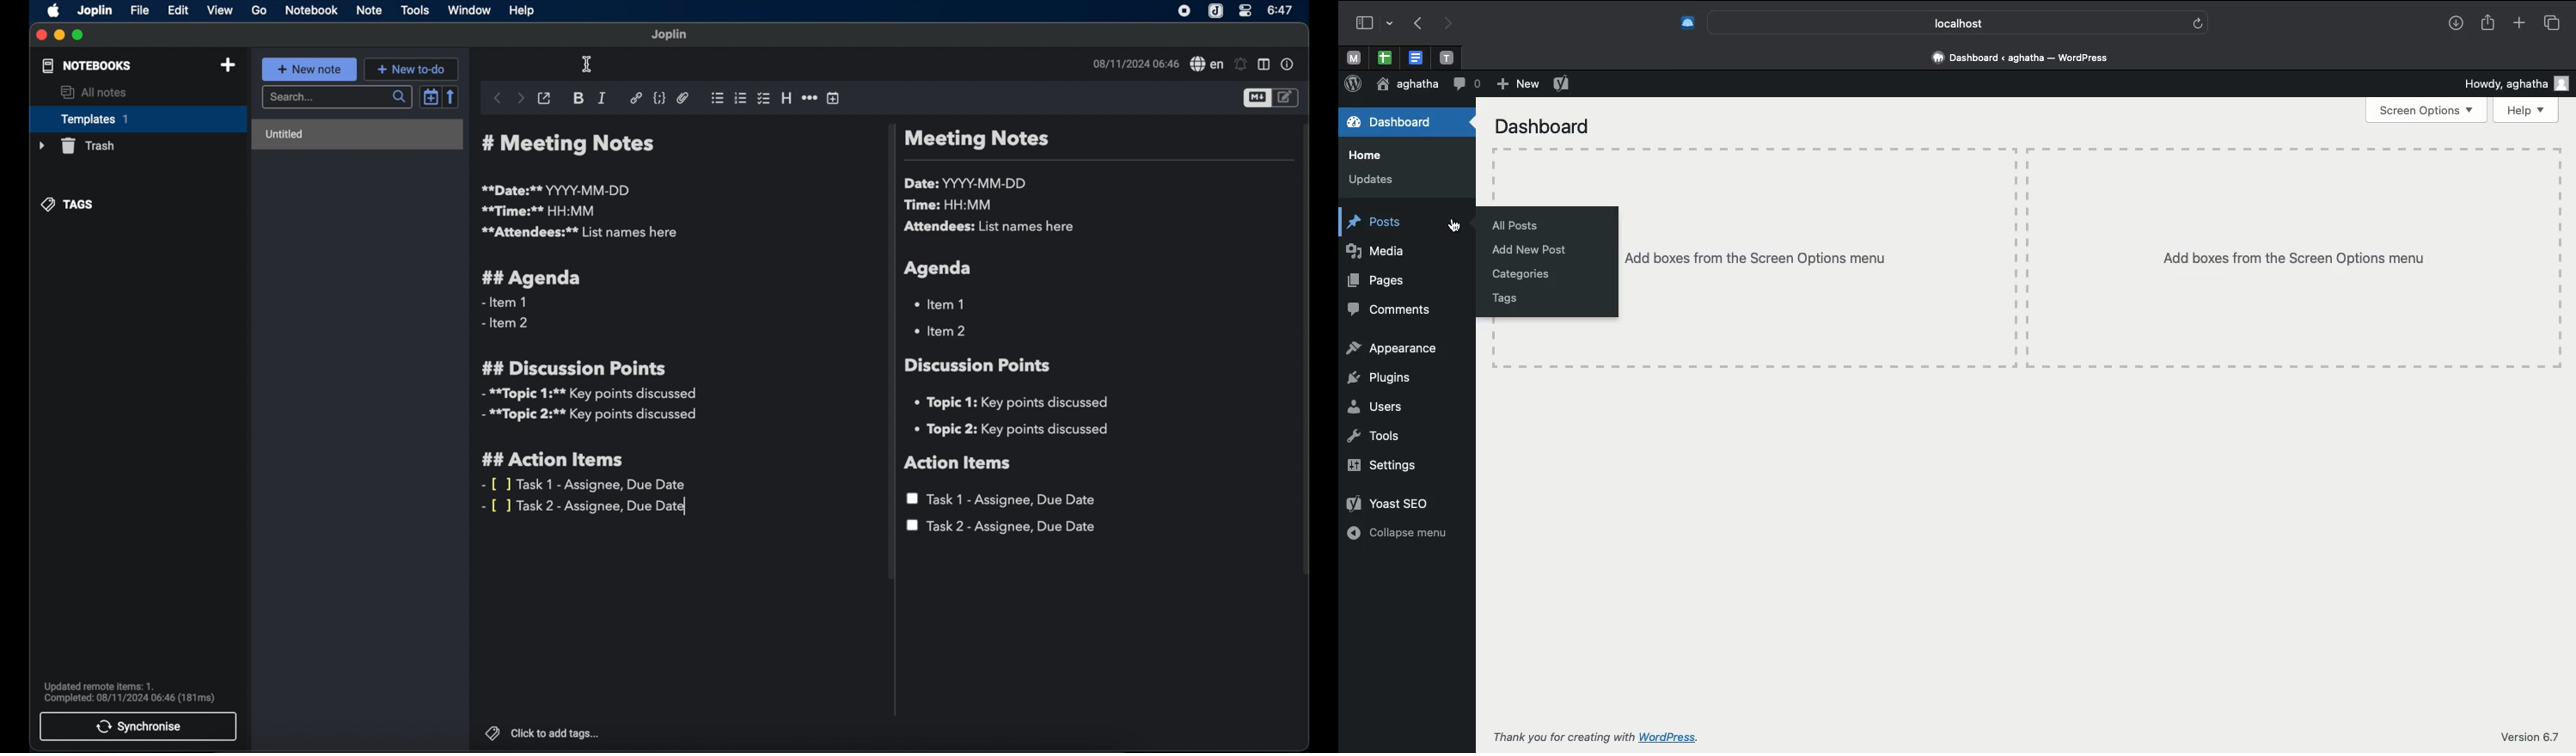  I want to click on - item 2, so click(506, 324).